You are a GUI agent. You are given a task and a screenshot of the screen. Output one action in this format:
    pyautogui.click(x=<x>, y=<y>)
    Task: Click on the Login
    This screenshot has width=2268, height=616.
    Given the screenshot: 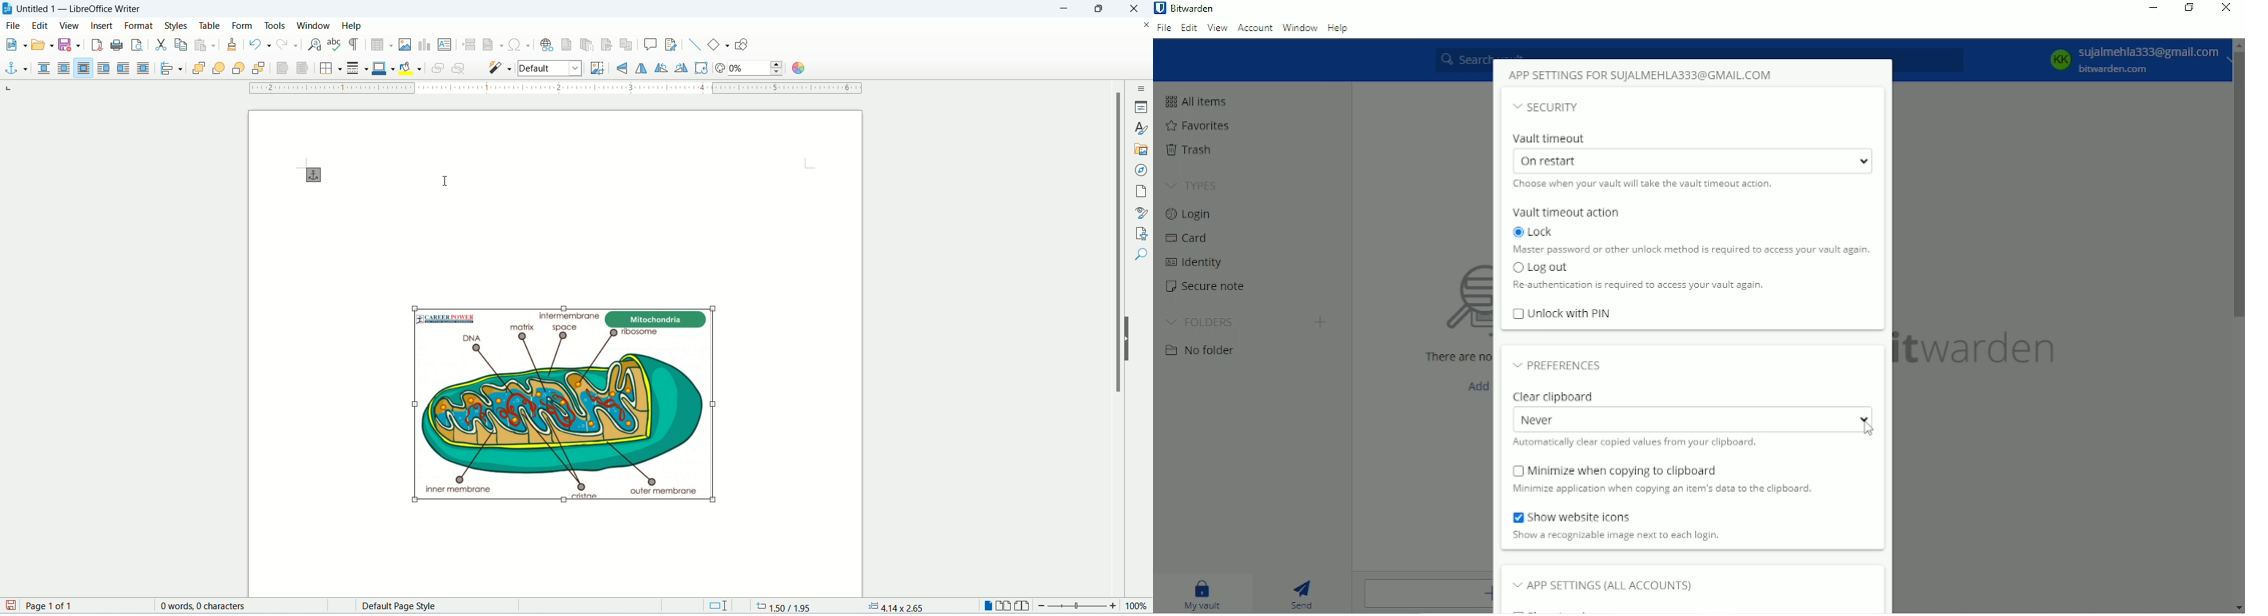 What is the action you would take?
    pyautogui.click(x=1193, y=214)
    